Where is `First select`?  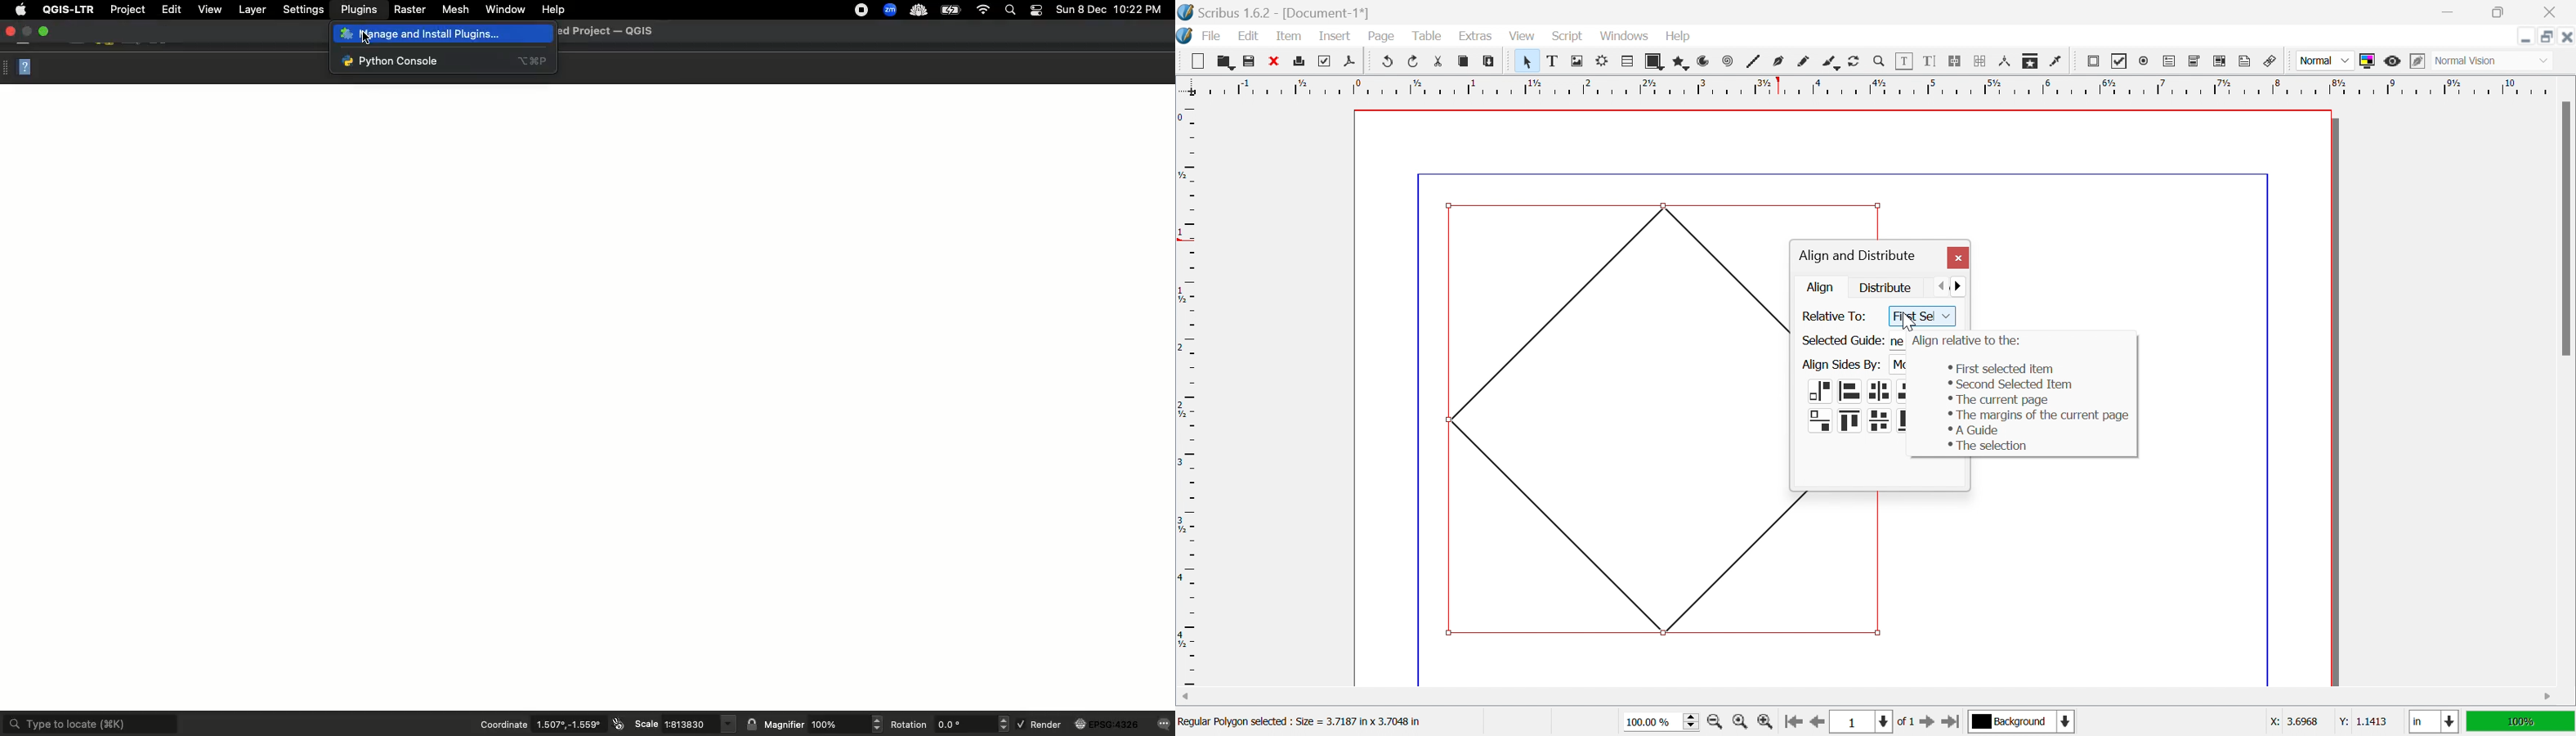
First select is located at coordinates (1922, 317).